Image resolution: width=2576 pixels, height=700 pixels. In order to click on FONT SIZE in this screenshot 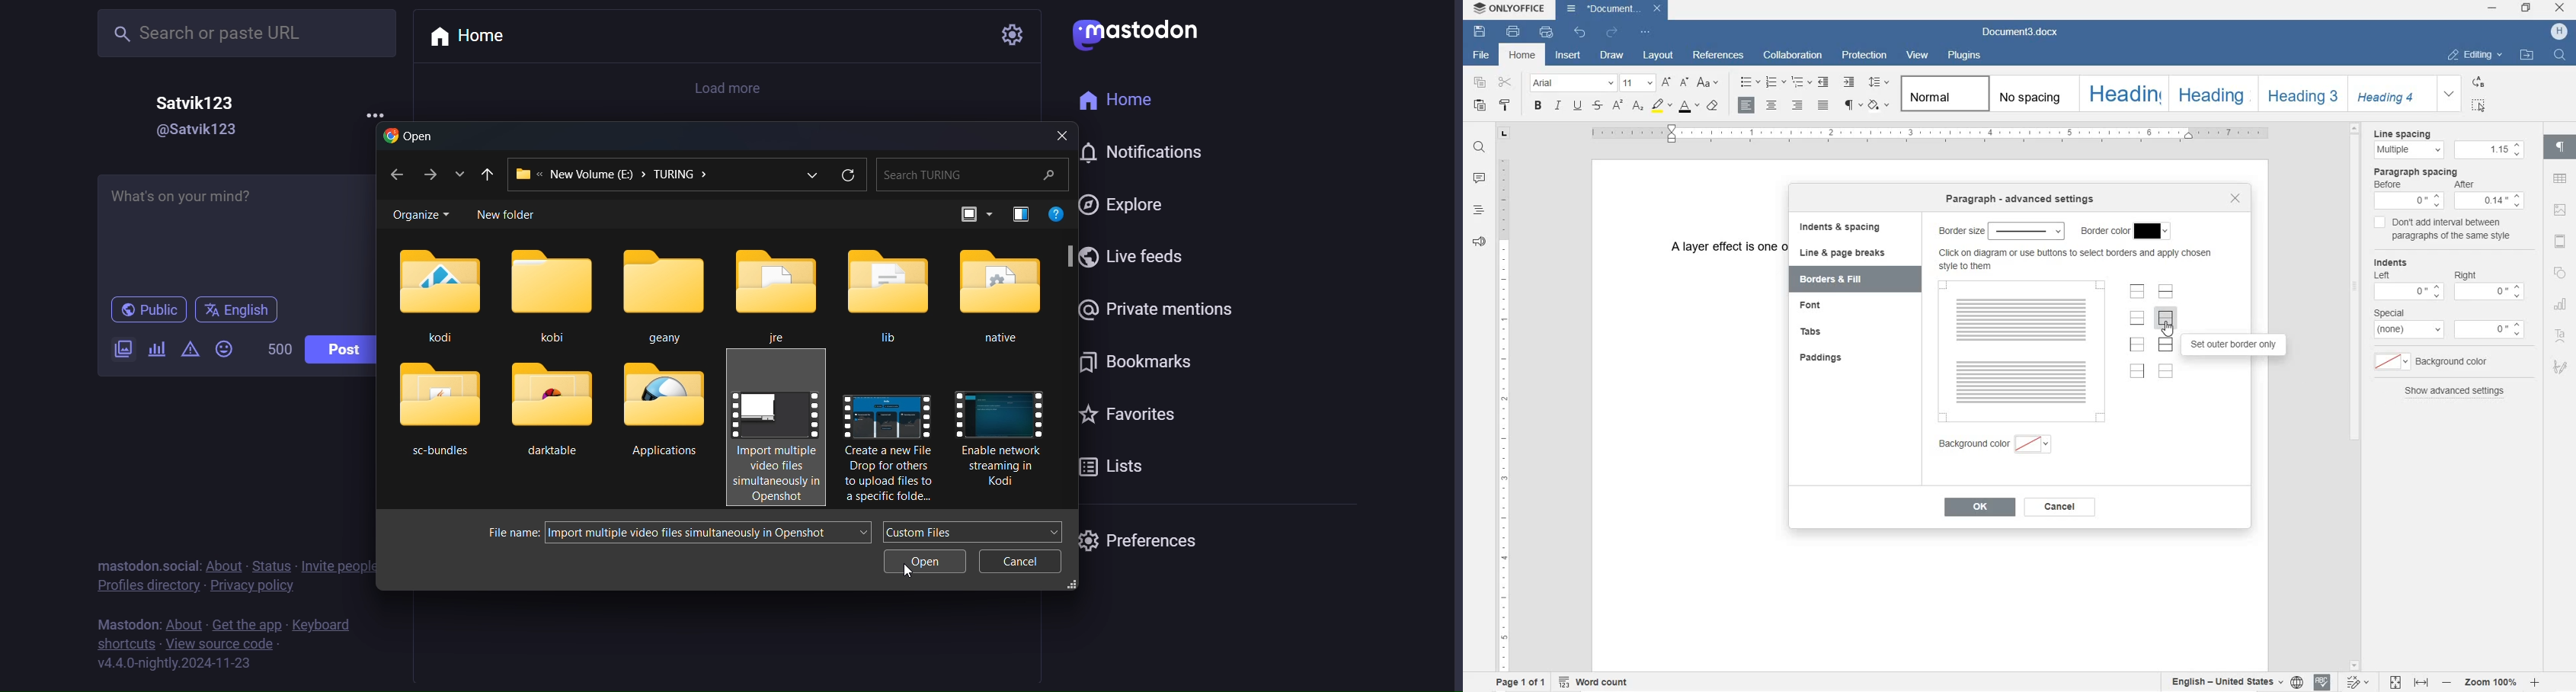, I will do `click(1636, 84)`.